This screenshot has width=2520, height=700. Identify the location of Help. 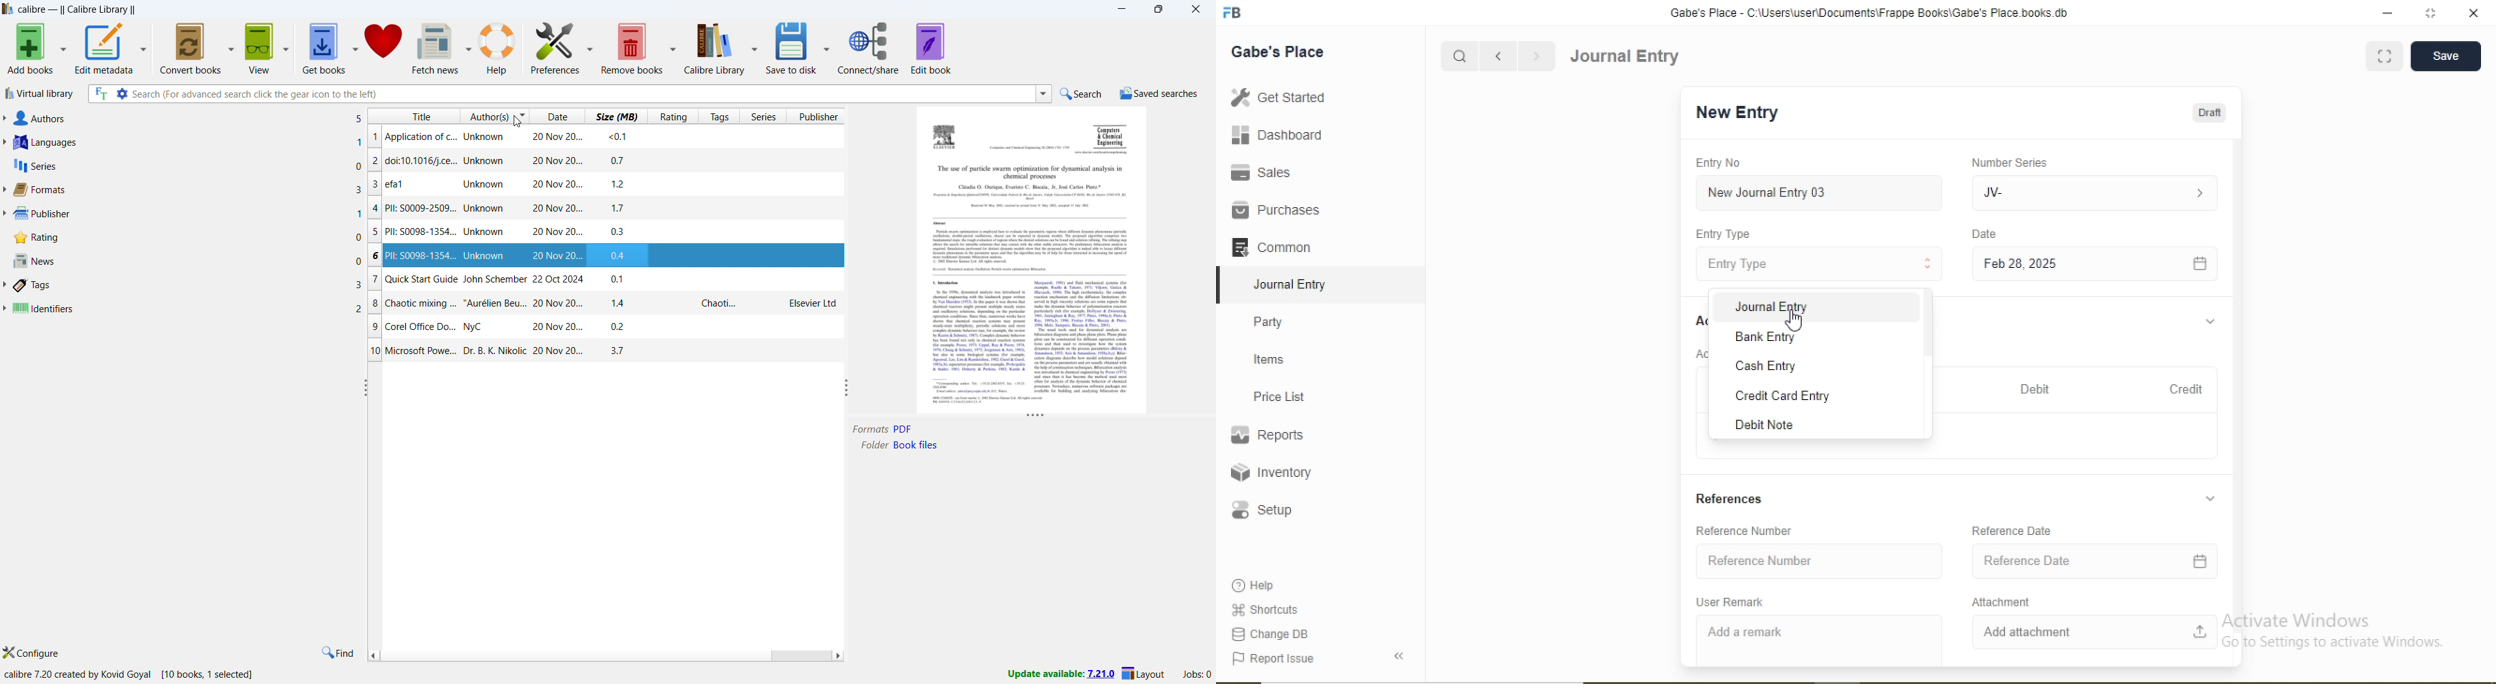
(1255, 585).